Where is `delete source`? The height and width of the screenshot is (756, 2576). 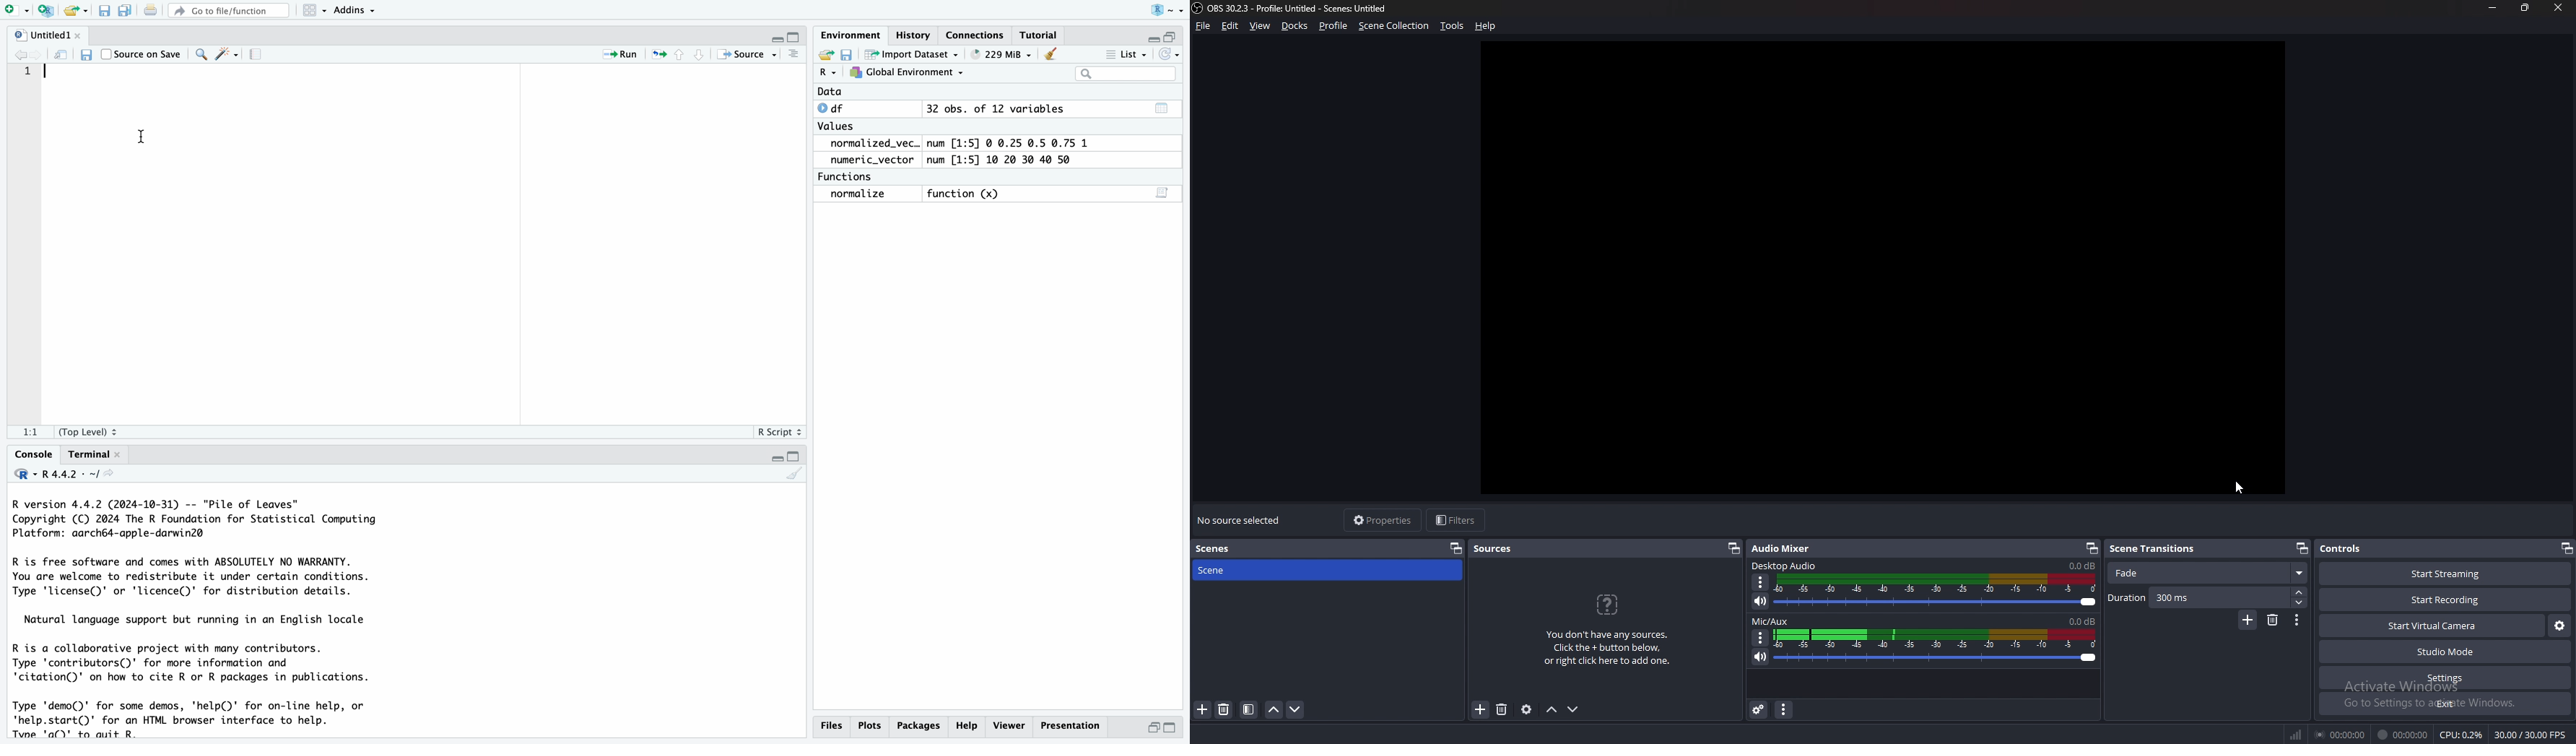
delete source is located at coordinates (1503, 709).